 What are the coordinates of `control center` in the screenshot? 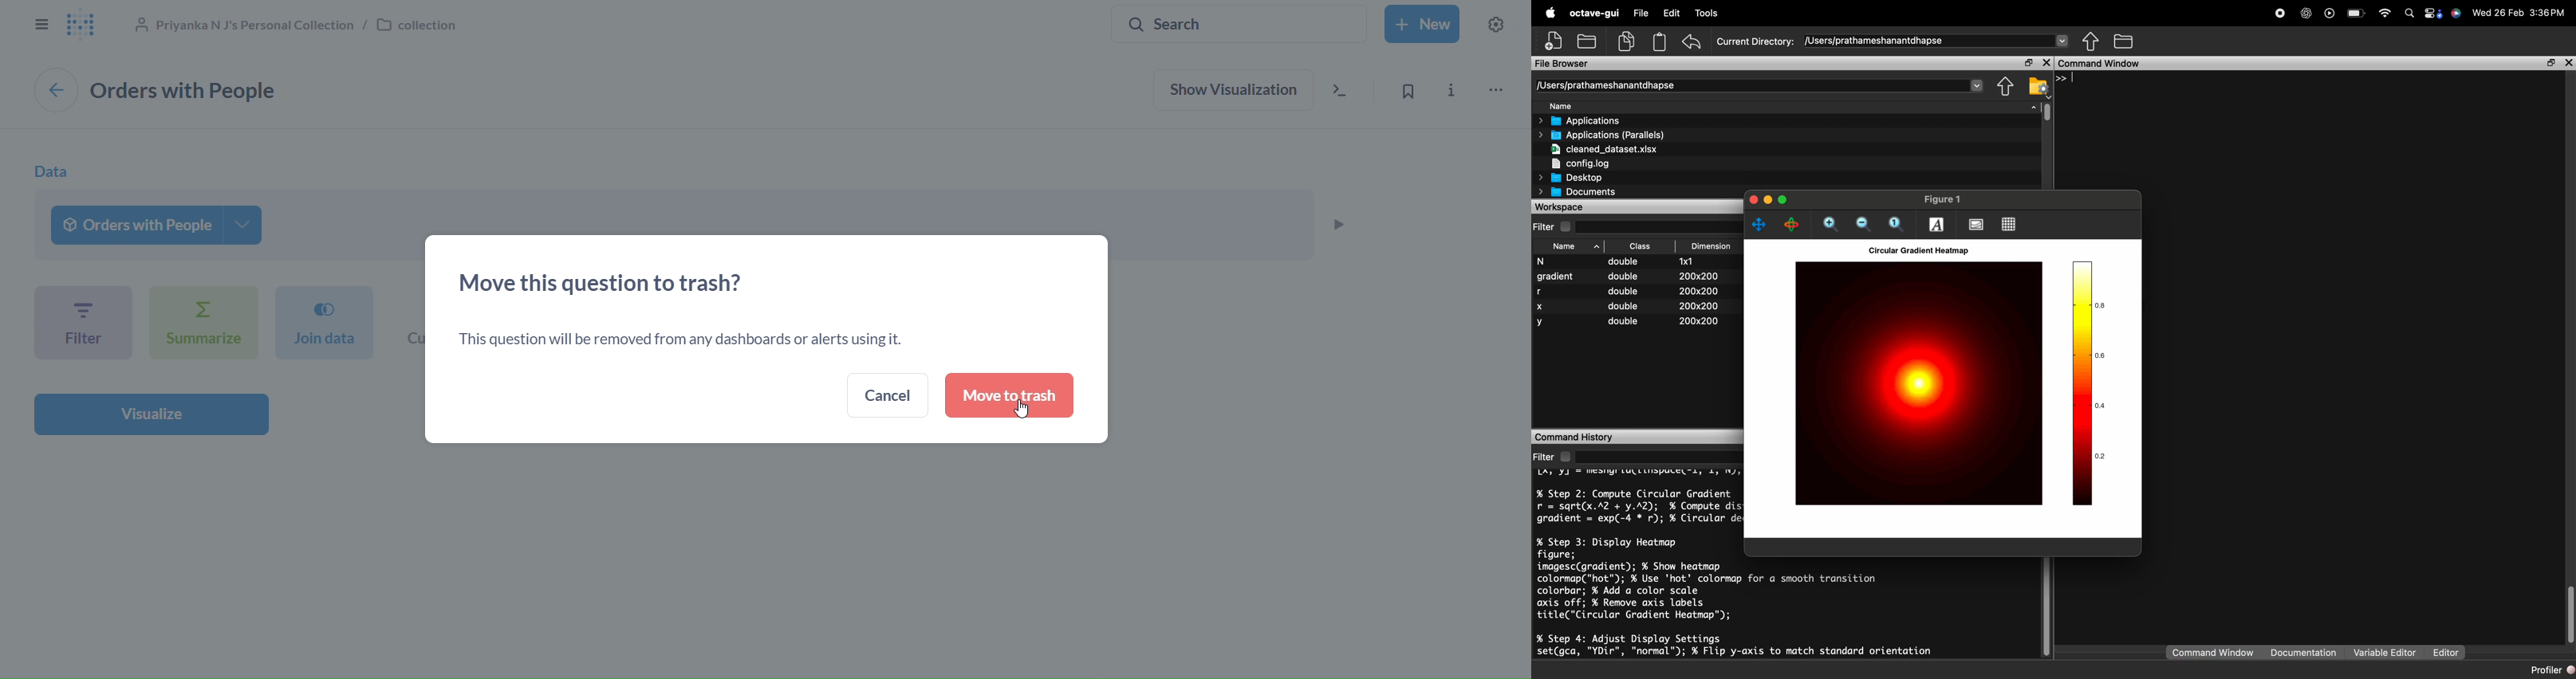 It's located at (2433, 14).